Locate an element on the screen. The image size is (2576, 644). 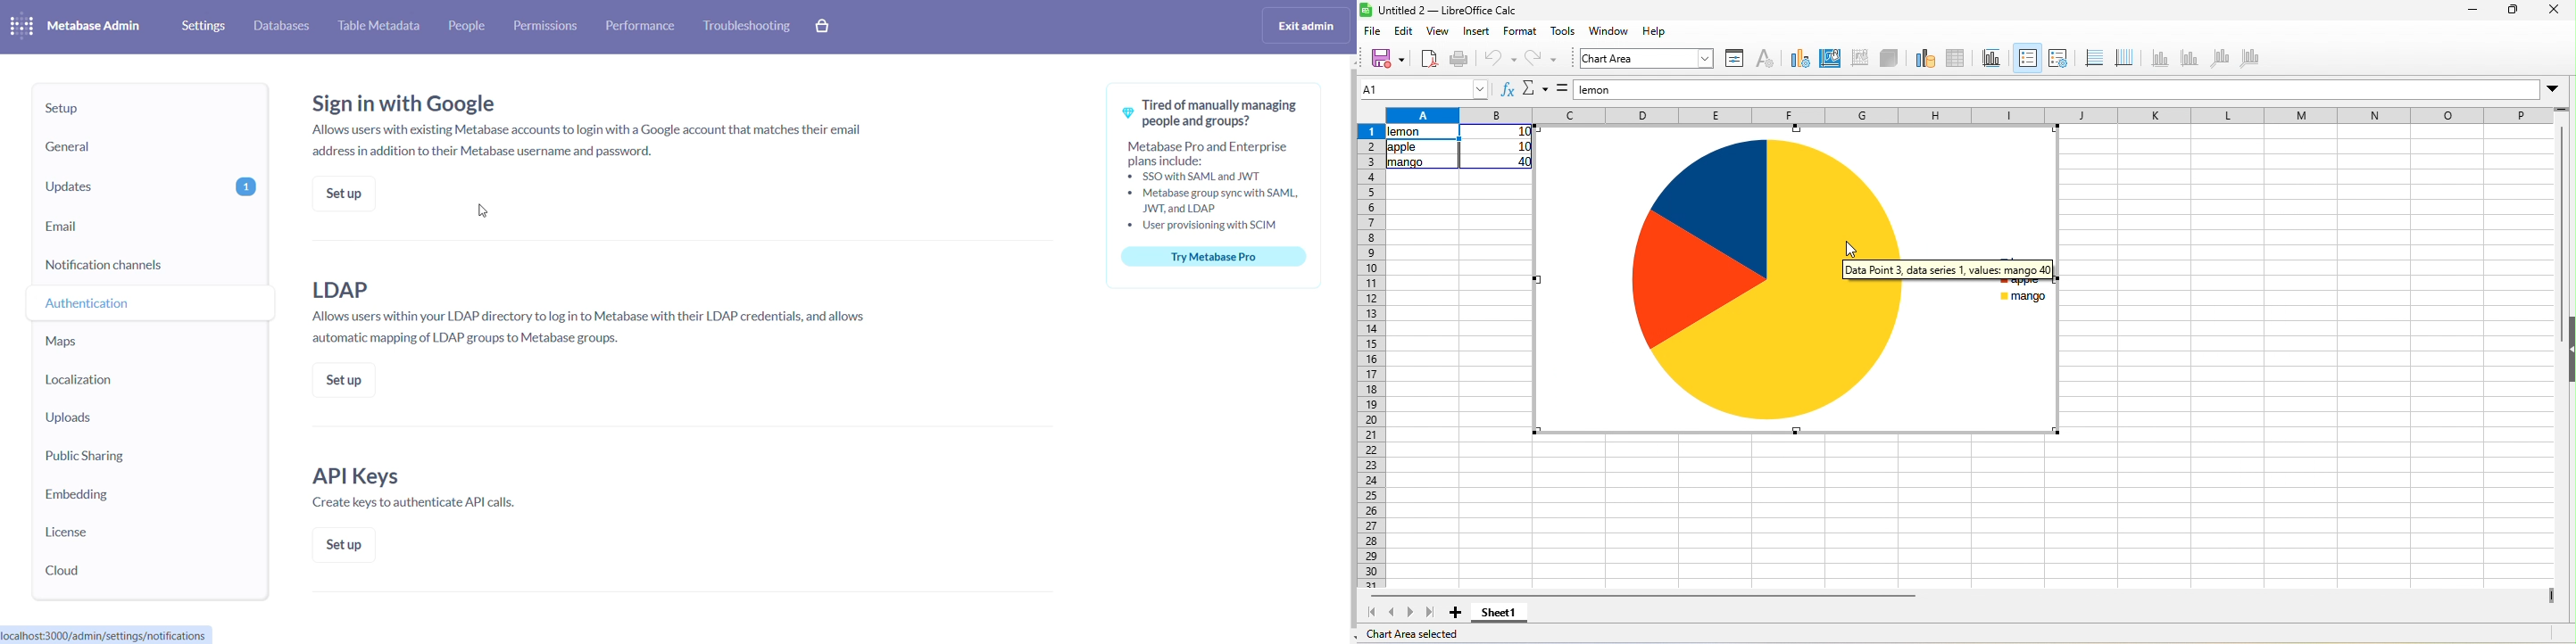
resize points is located at coordinates (2055, 130).